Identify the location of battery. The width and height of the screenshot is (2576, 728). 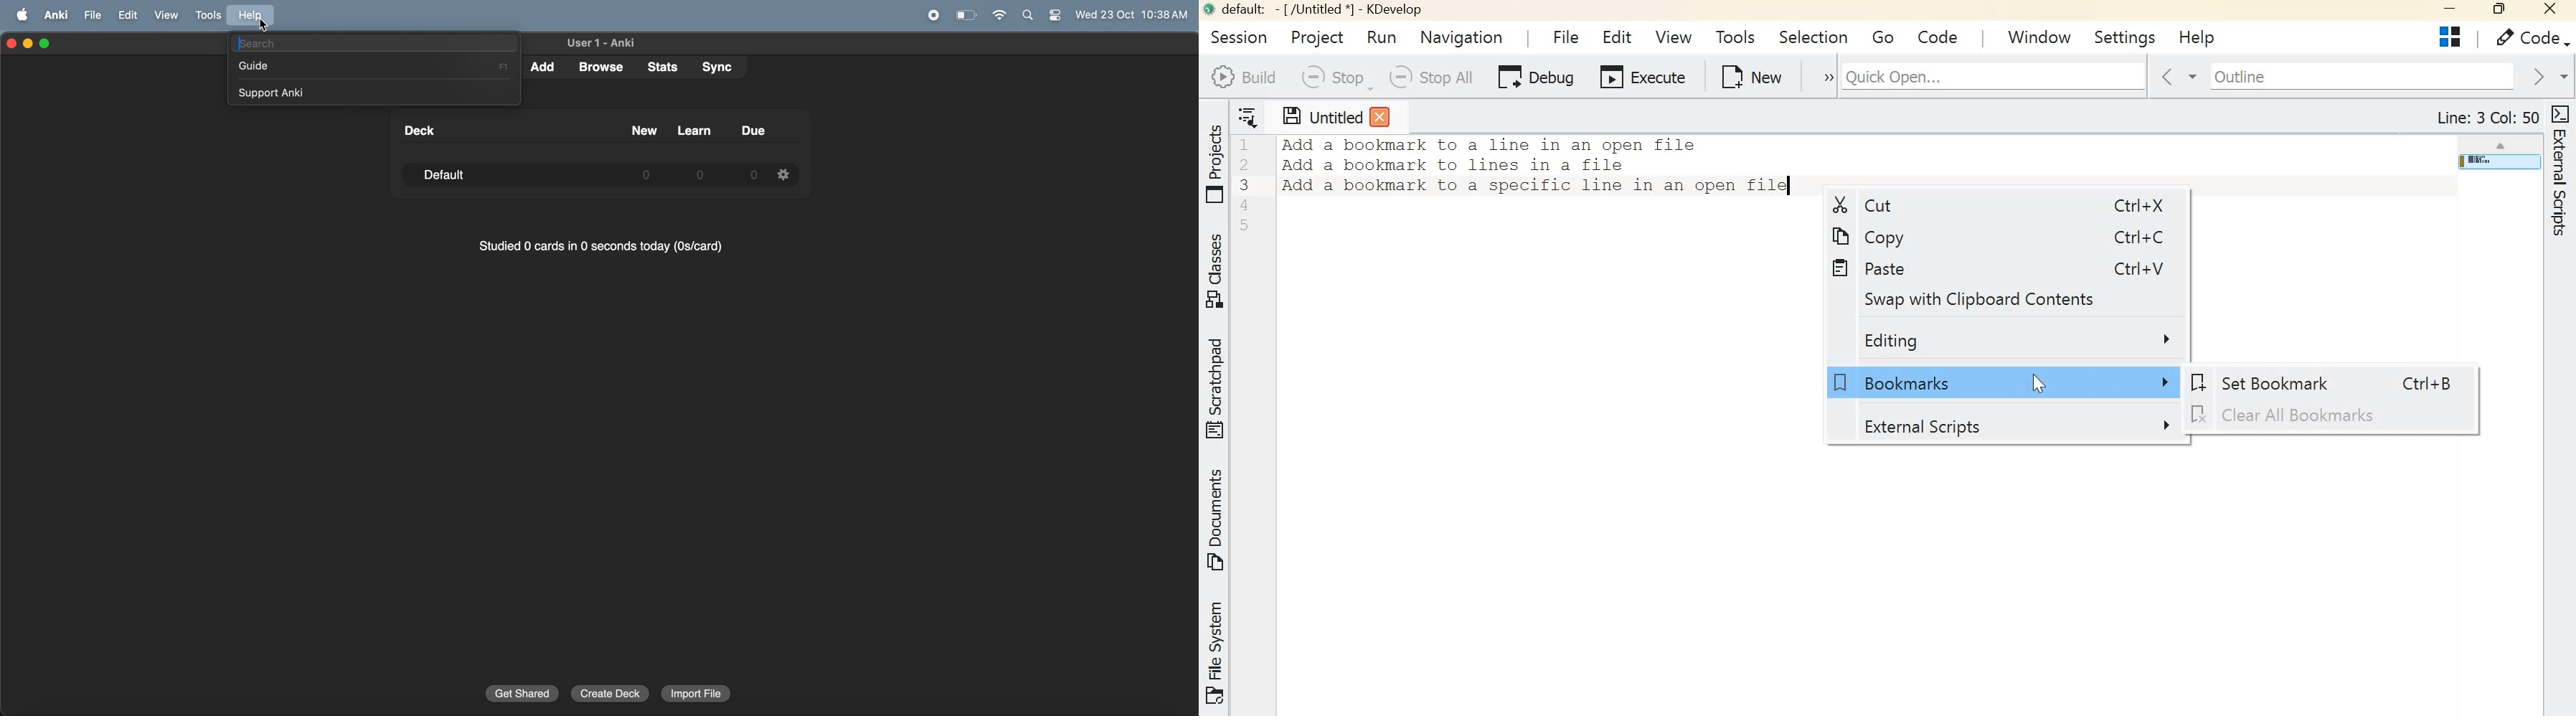
(966, 16).